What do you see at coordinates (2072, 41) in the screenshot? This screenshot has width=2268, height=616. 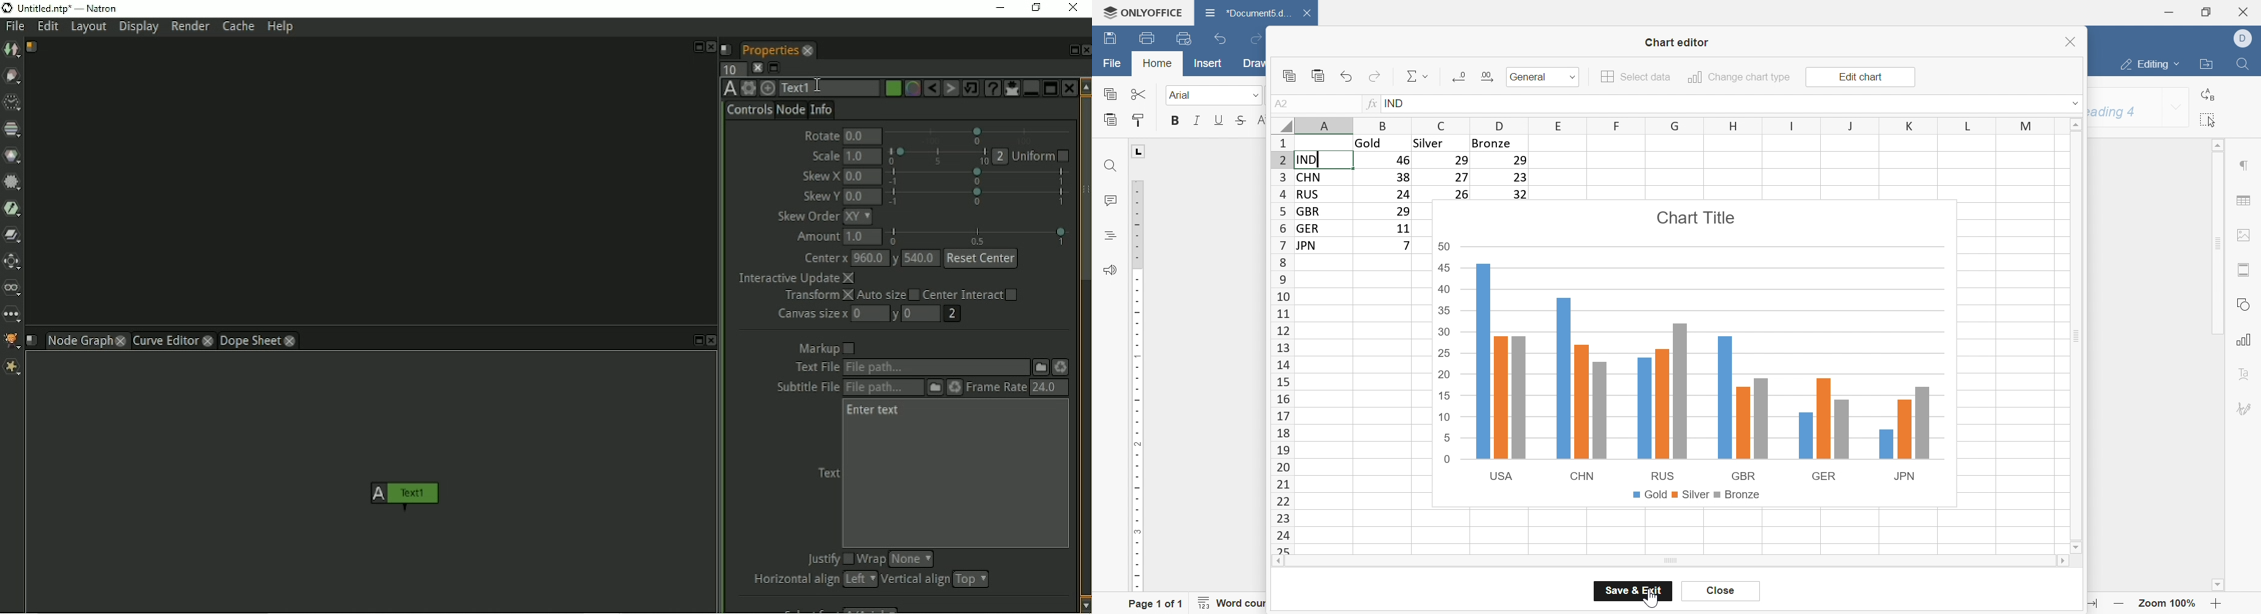 I see `close` at bounding box center [2072, 41].